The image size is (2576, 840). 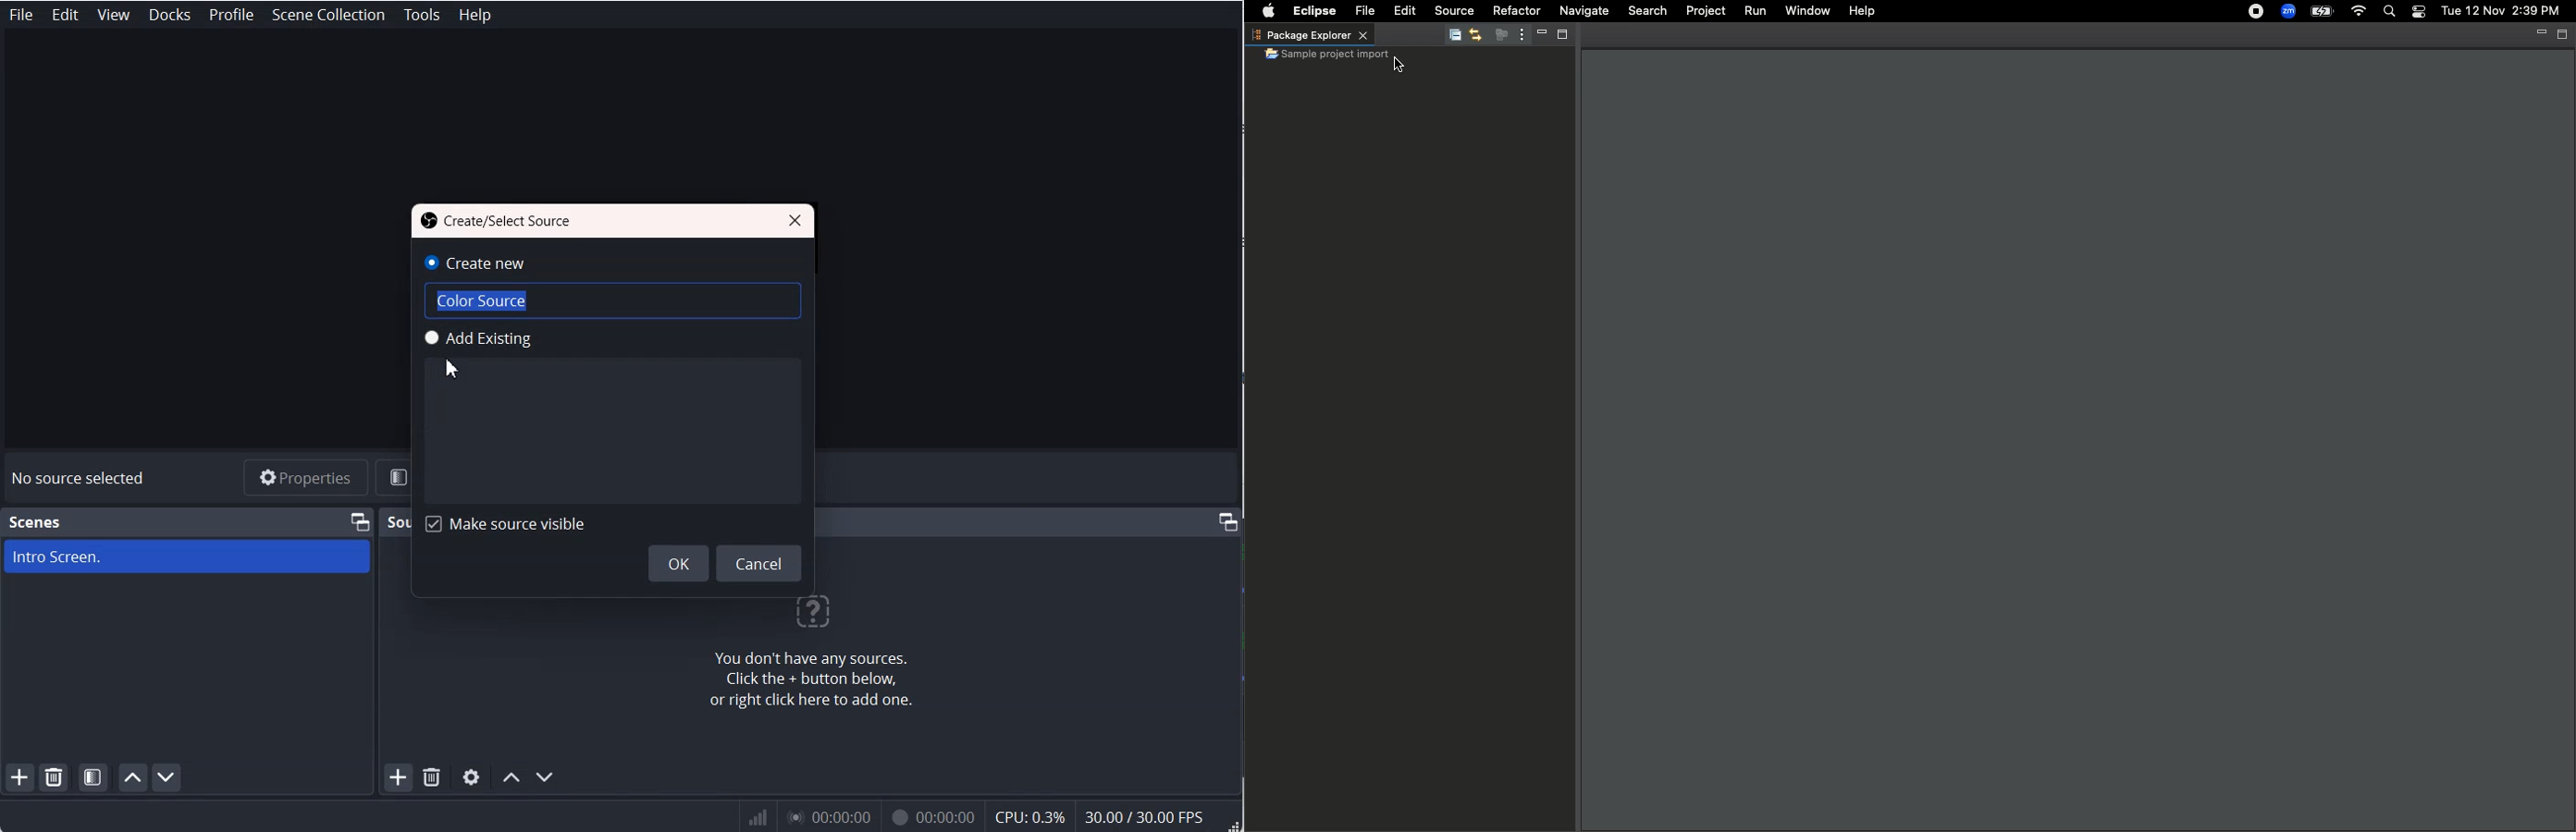 What do you see at coordinates (795, 219) in the screenshot?
I see `Close` at bounding box center [795, 219].